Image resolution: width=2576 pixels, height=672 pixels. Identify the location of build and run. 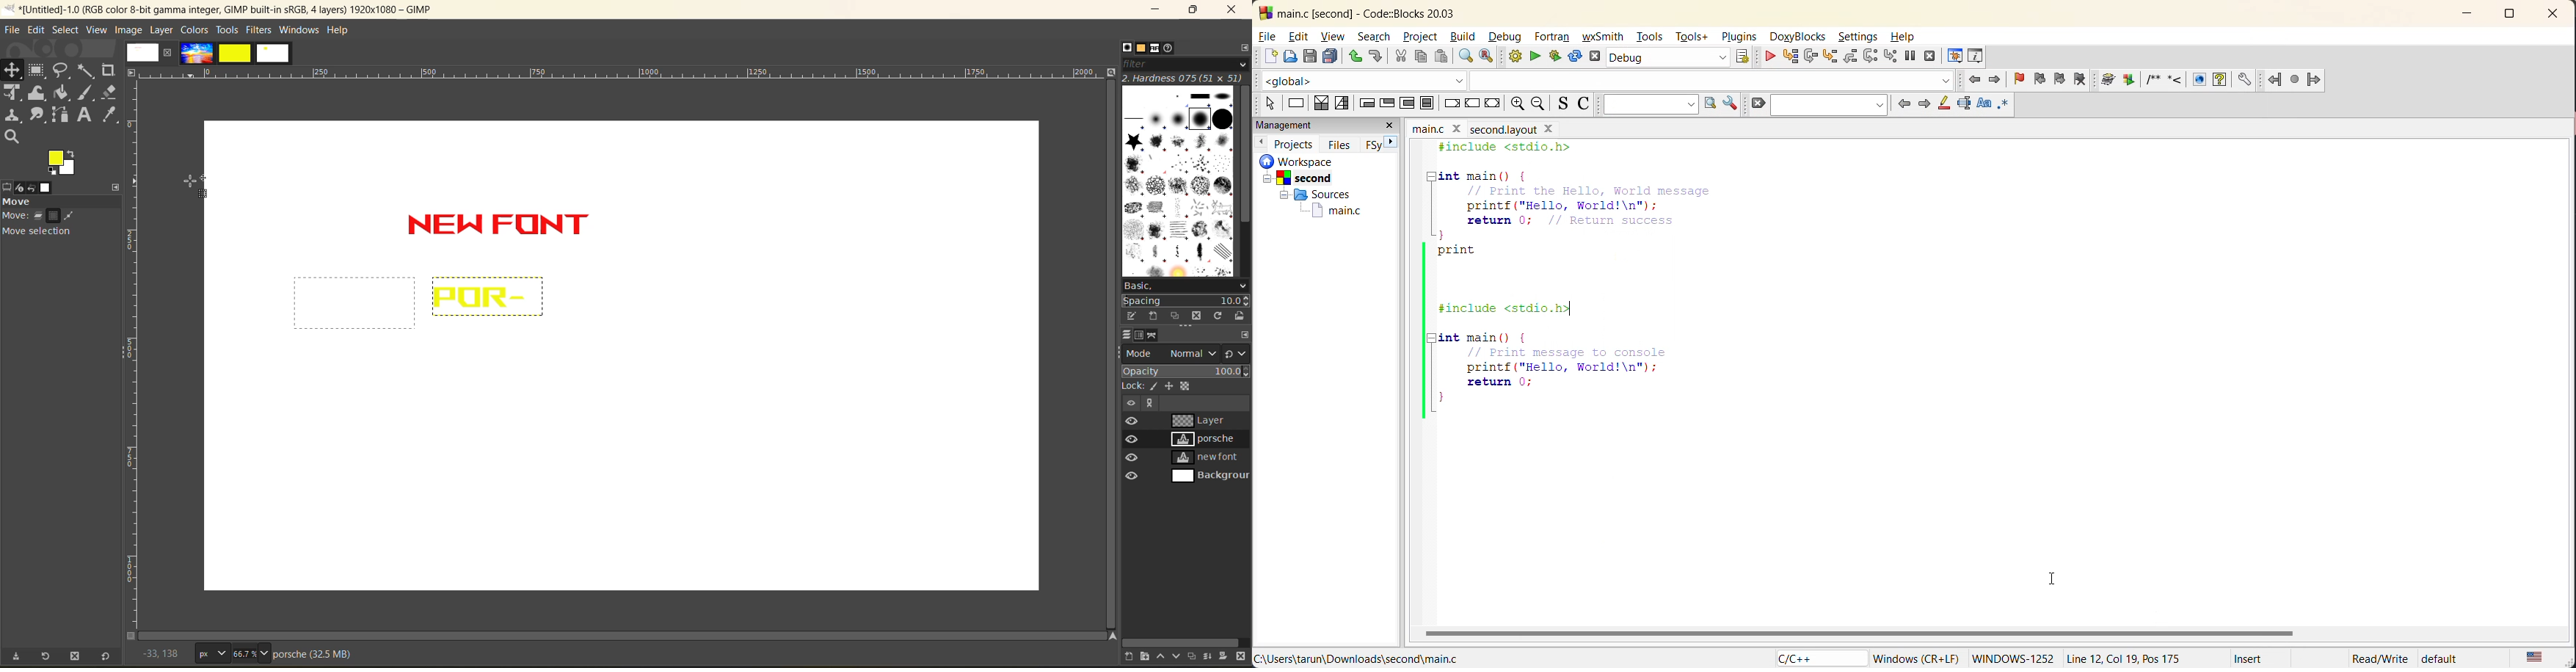
(1555, 56).